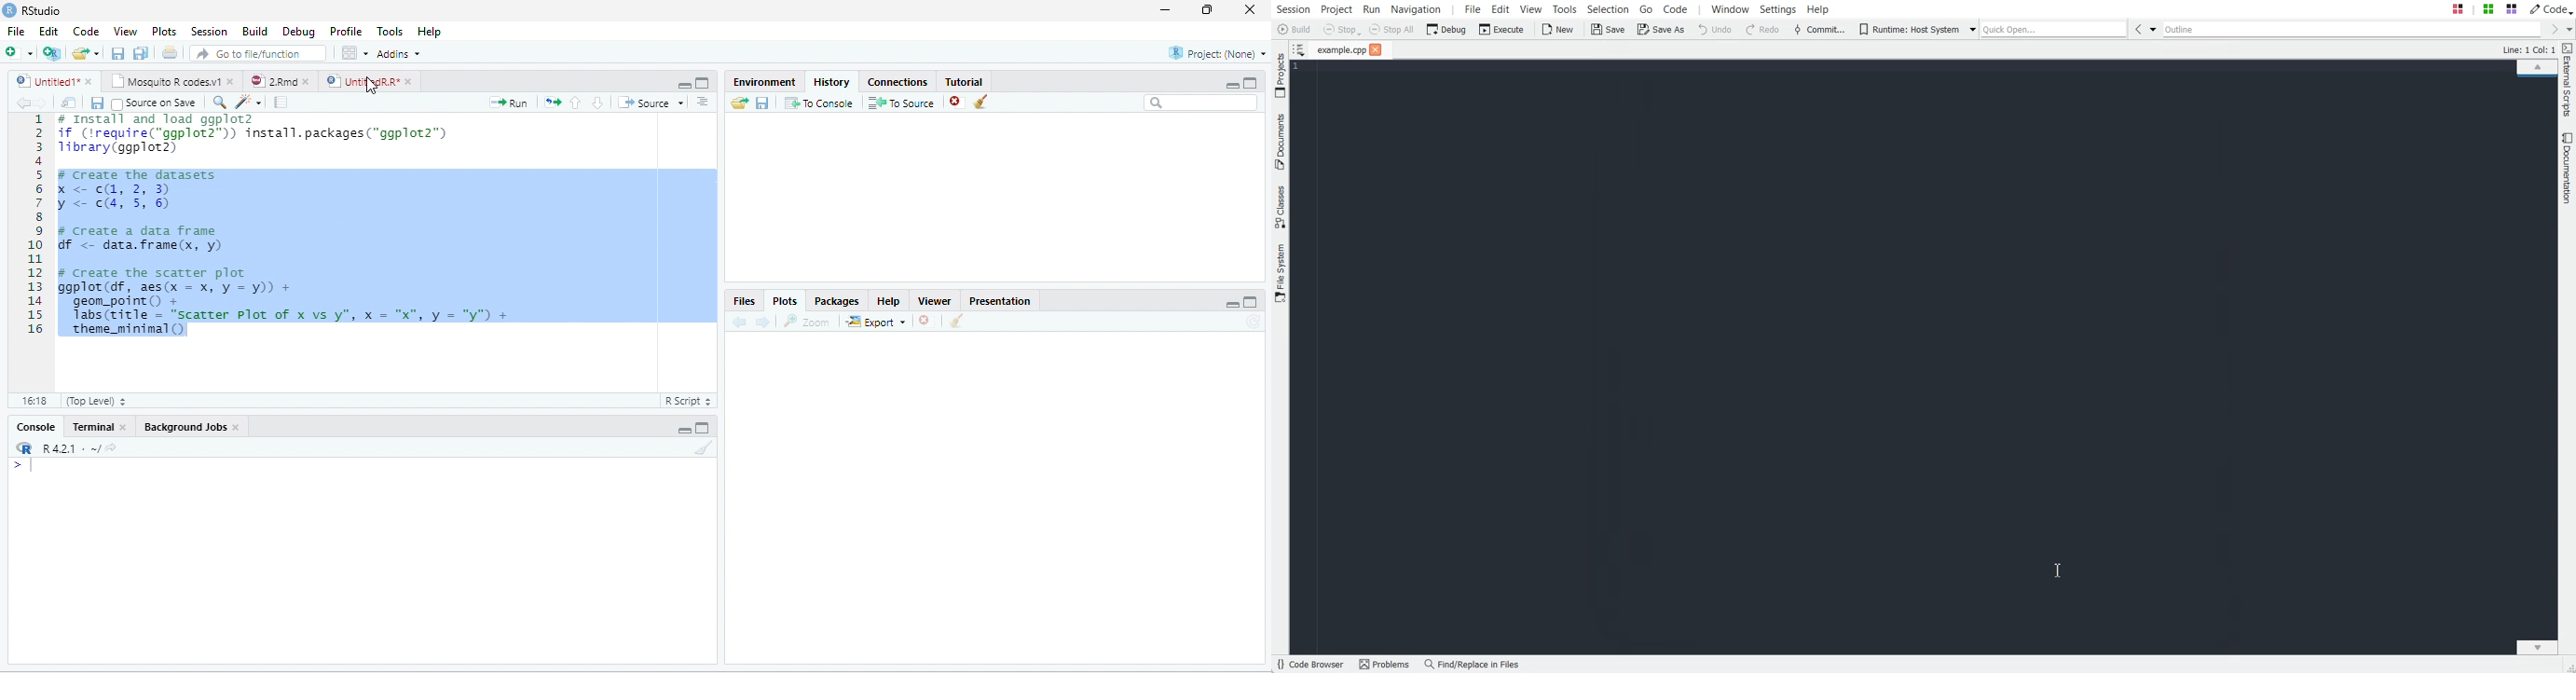 The image size is (2576, 700). What do you see at coordinates (94, 400) in the screenshot?
I see `(Top Level)` at bounding box center [94, 400].